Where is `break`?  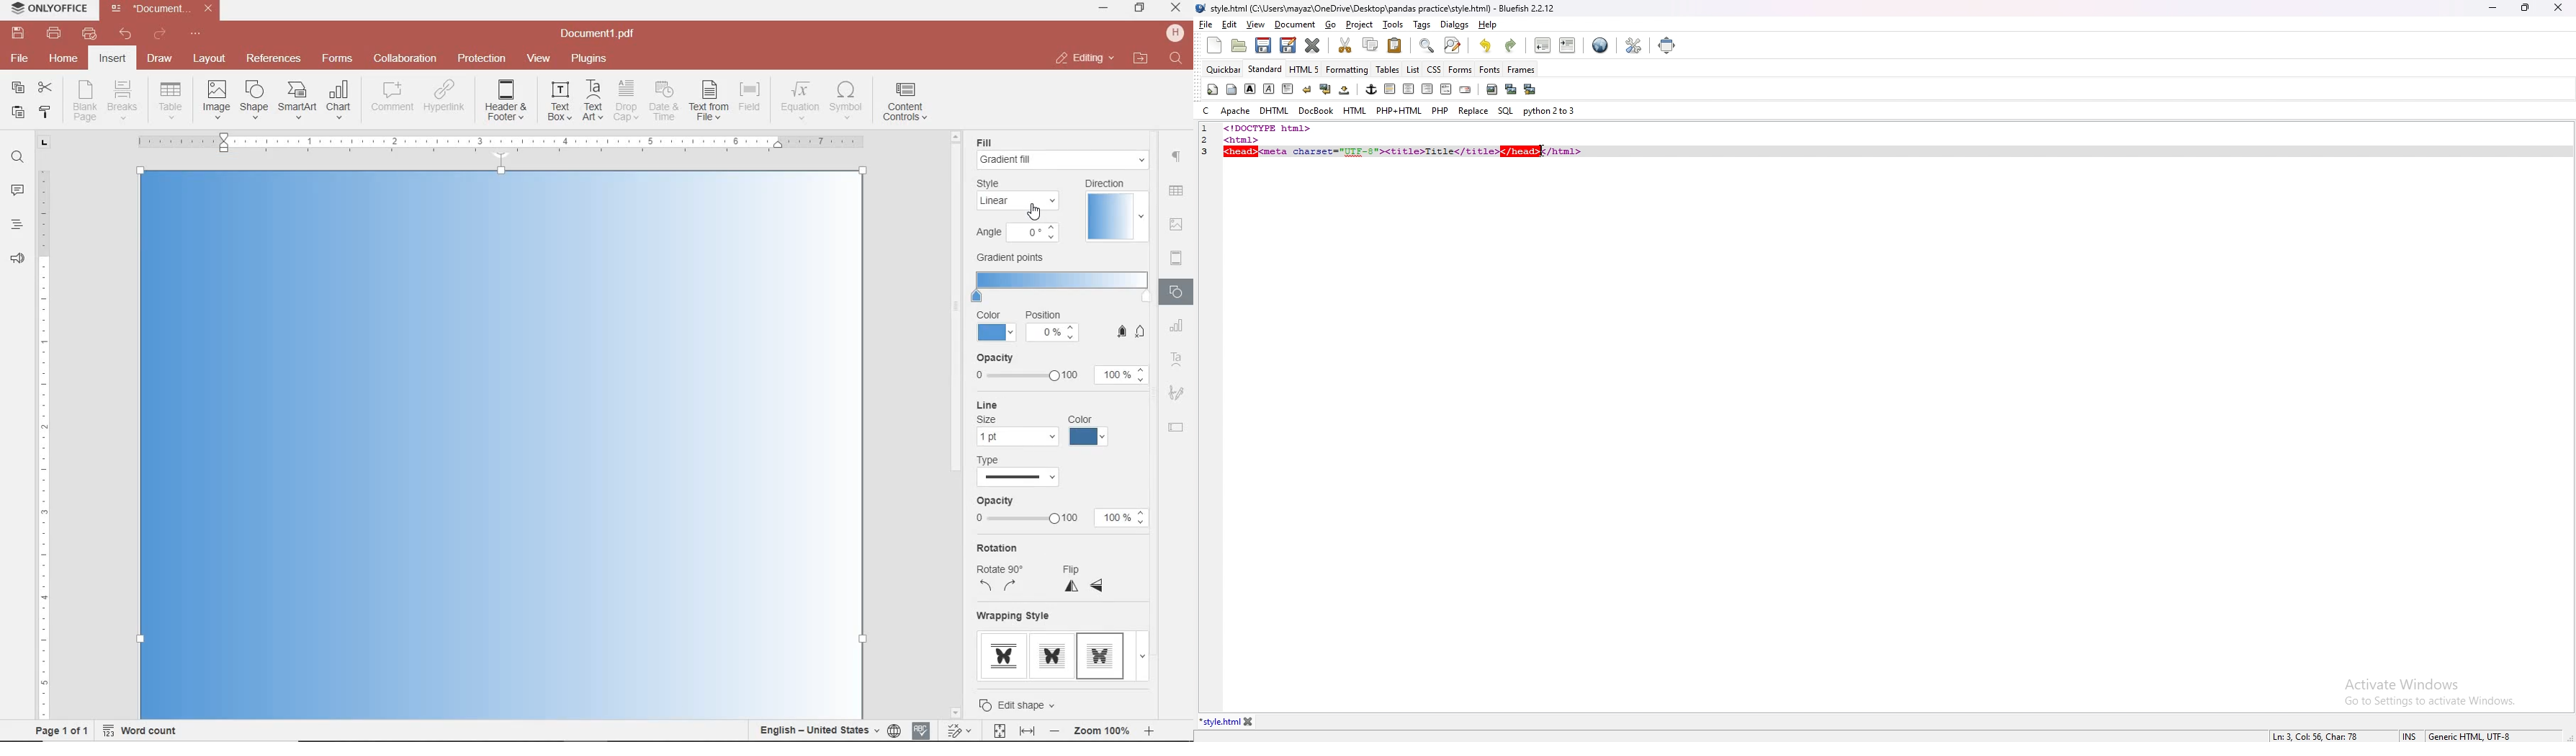
break is located at coordinates (1306, 89).